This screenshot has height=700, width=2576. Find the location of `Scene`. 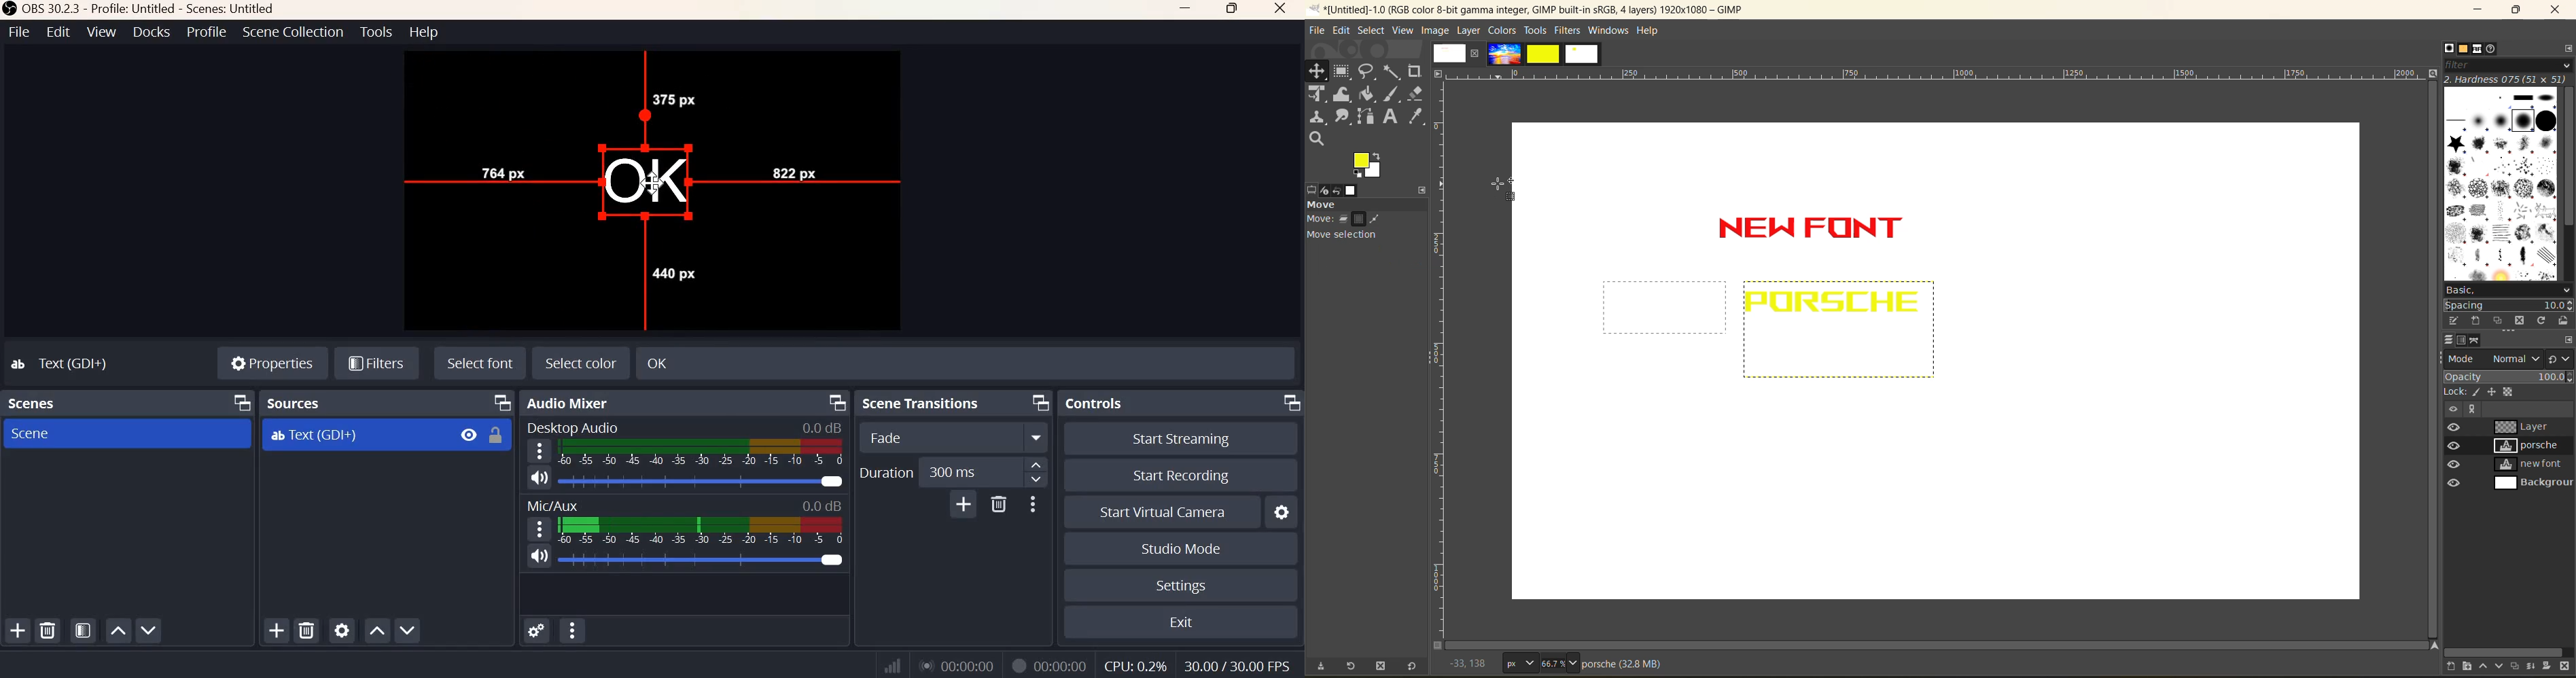

Scene is located at coordinates (34, 433).